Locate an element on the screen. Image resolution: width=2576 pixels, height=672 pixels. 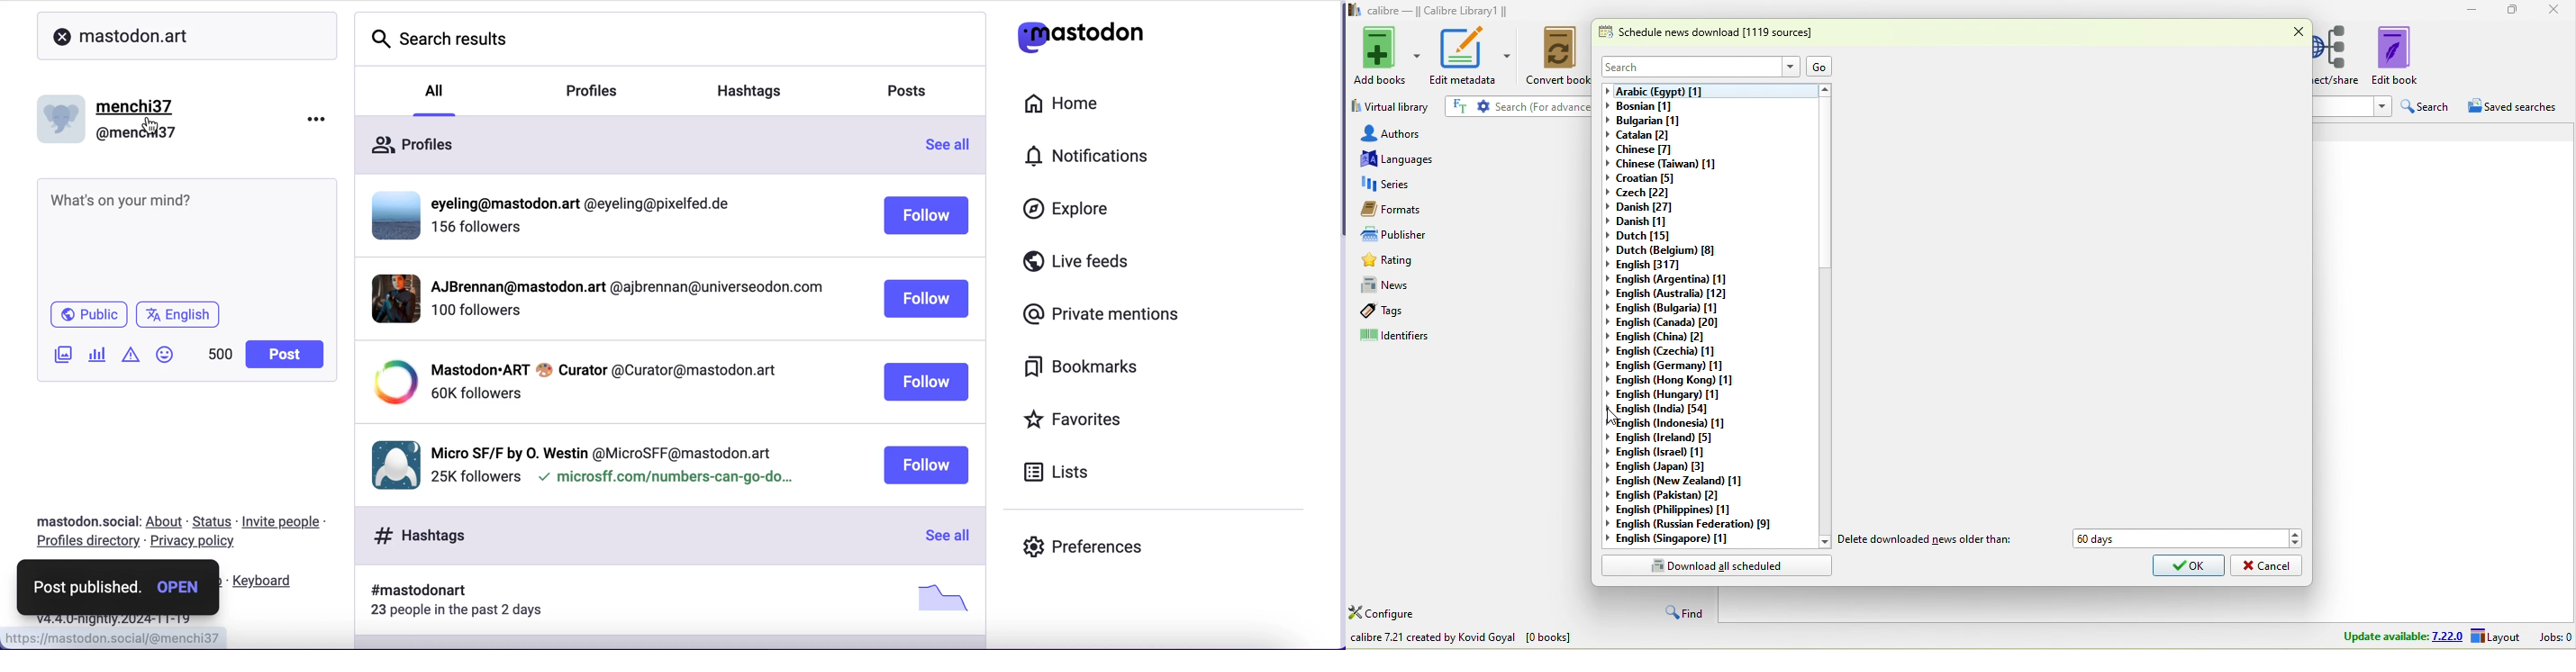
Drop down is located at coordinates (1788, 65).